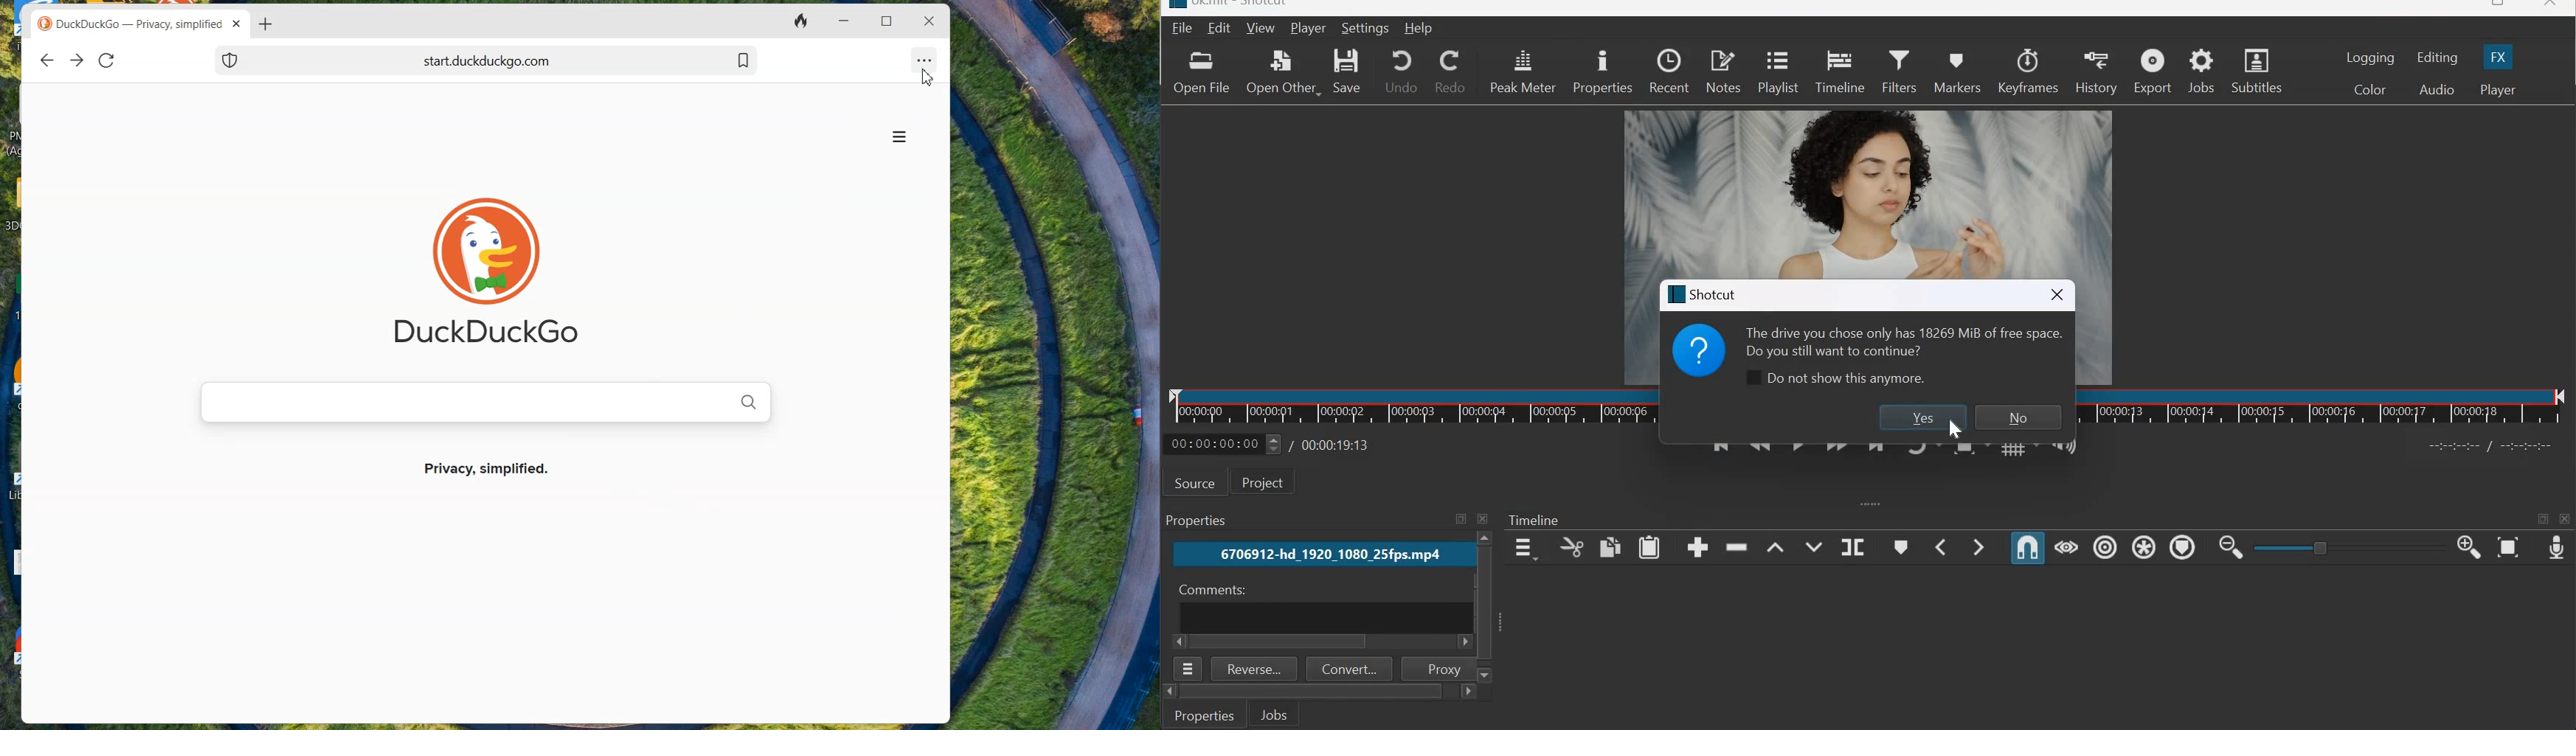 Image resolution: width=2576 pixels, height=756 pixels. I want to click on Zoom Timeline to Fit, so click(2508, 549).